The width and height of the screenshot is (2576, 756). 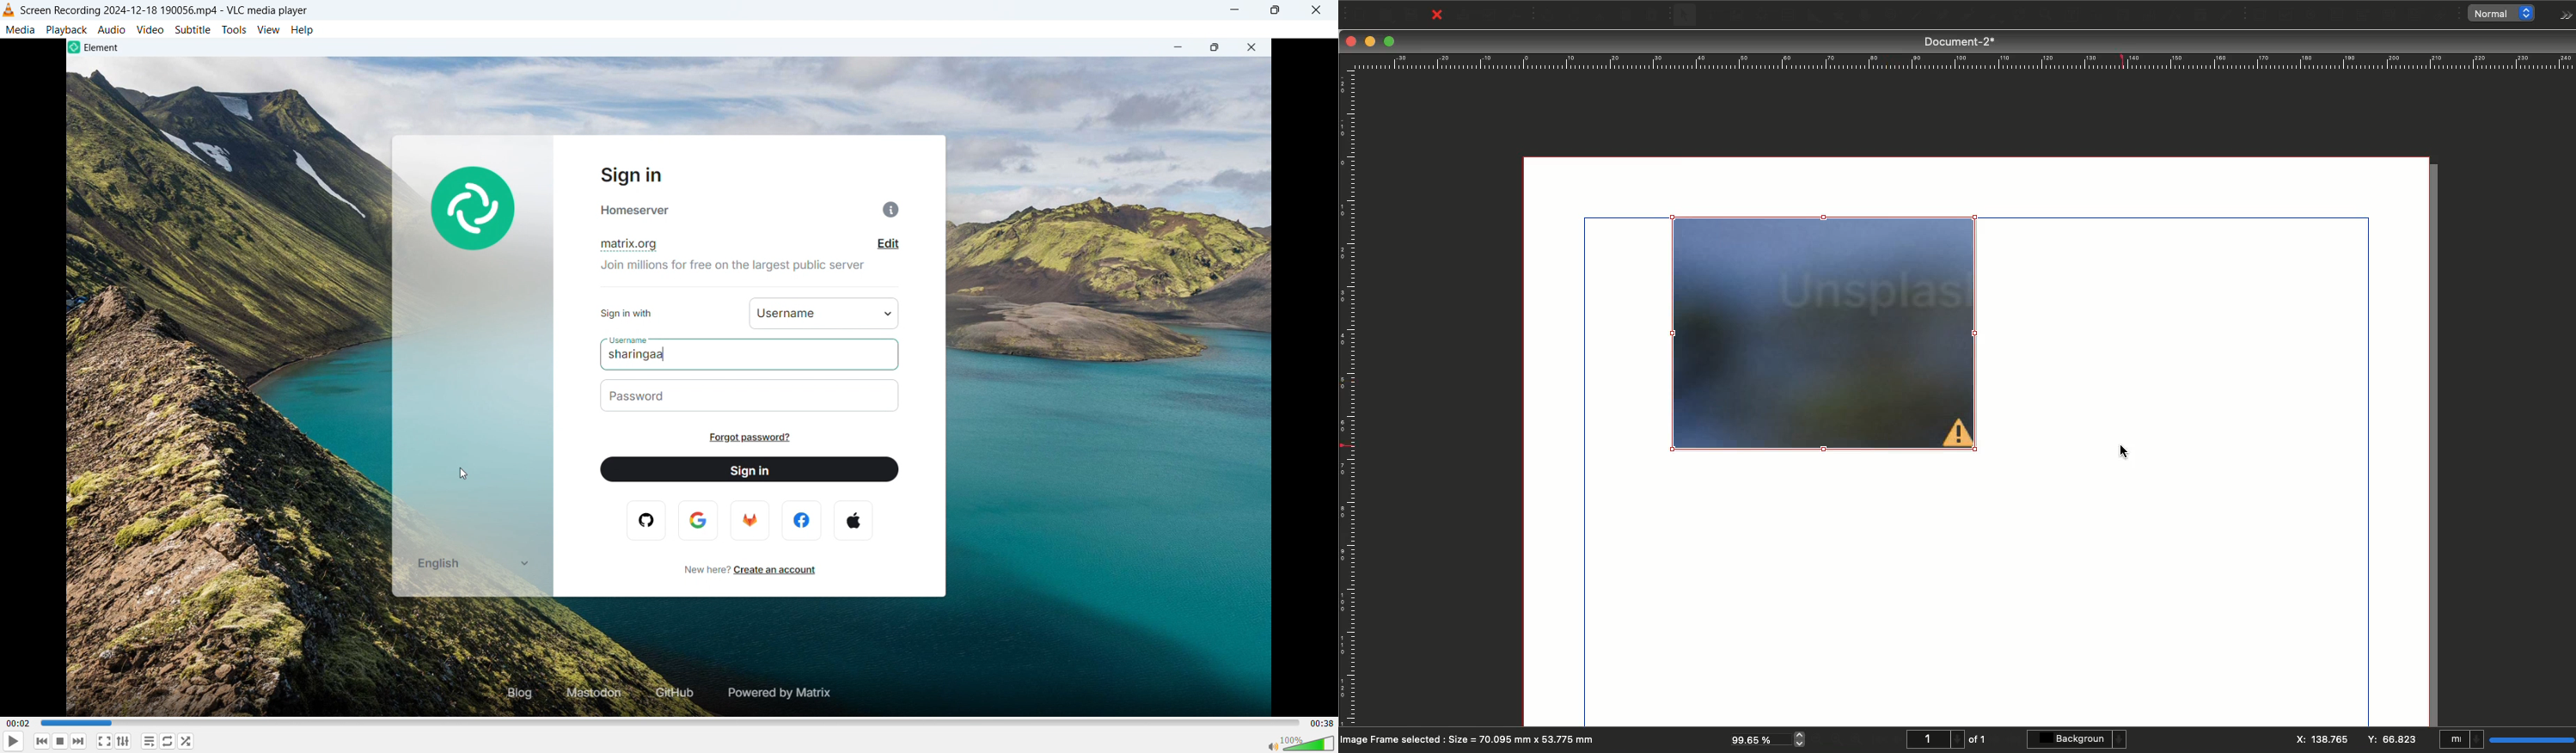 What do you see at coordinates (61, 741) in the screenshot?
I see `stop playback` at bounding box center [61, 741].